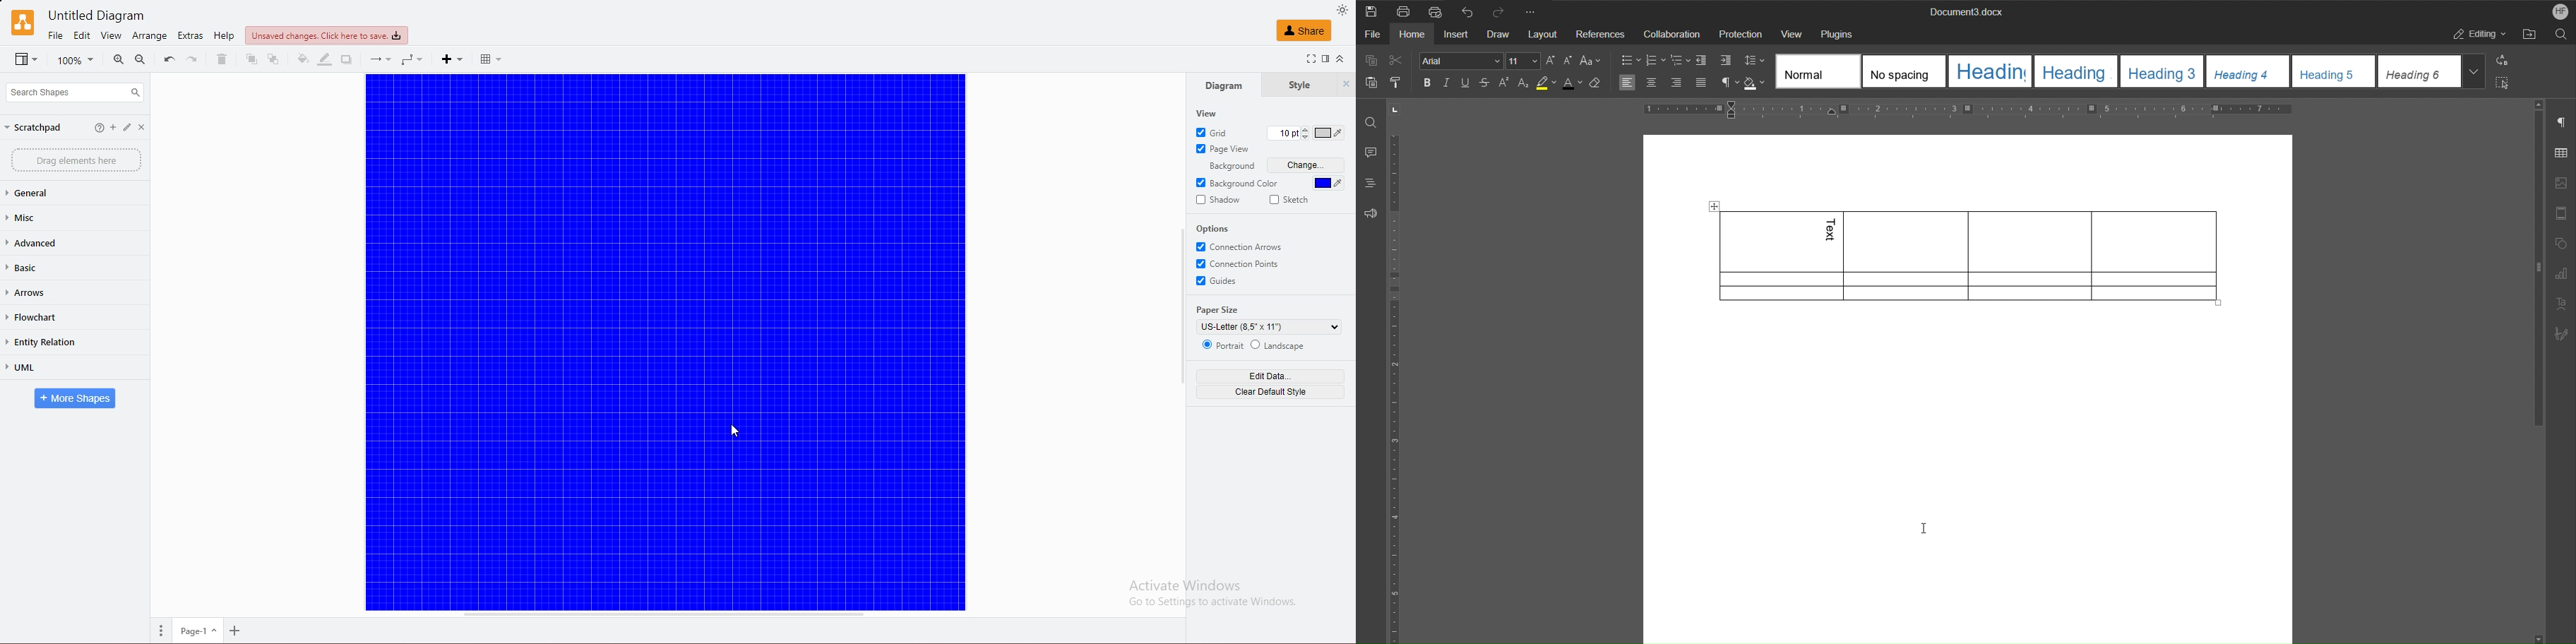  Describe the element at coordinates (1270, 376) in the screenshot. I see `edit data` at that location.